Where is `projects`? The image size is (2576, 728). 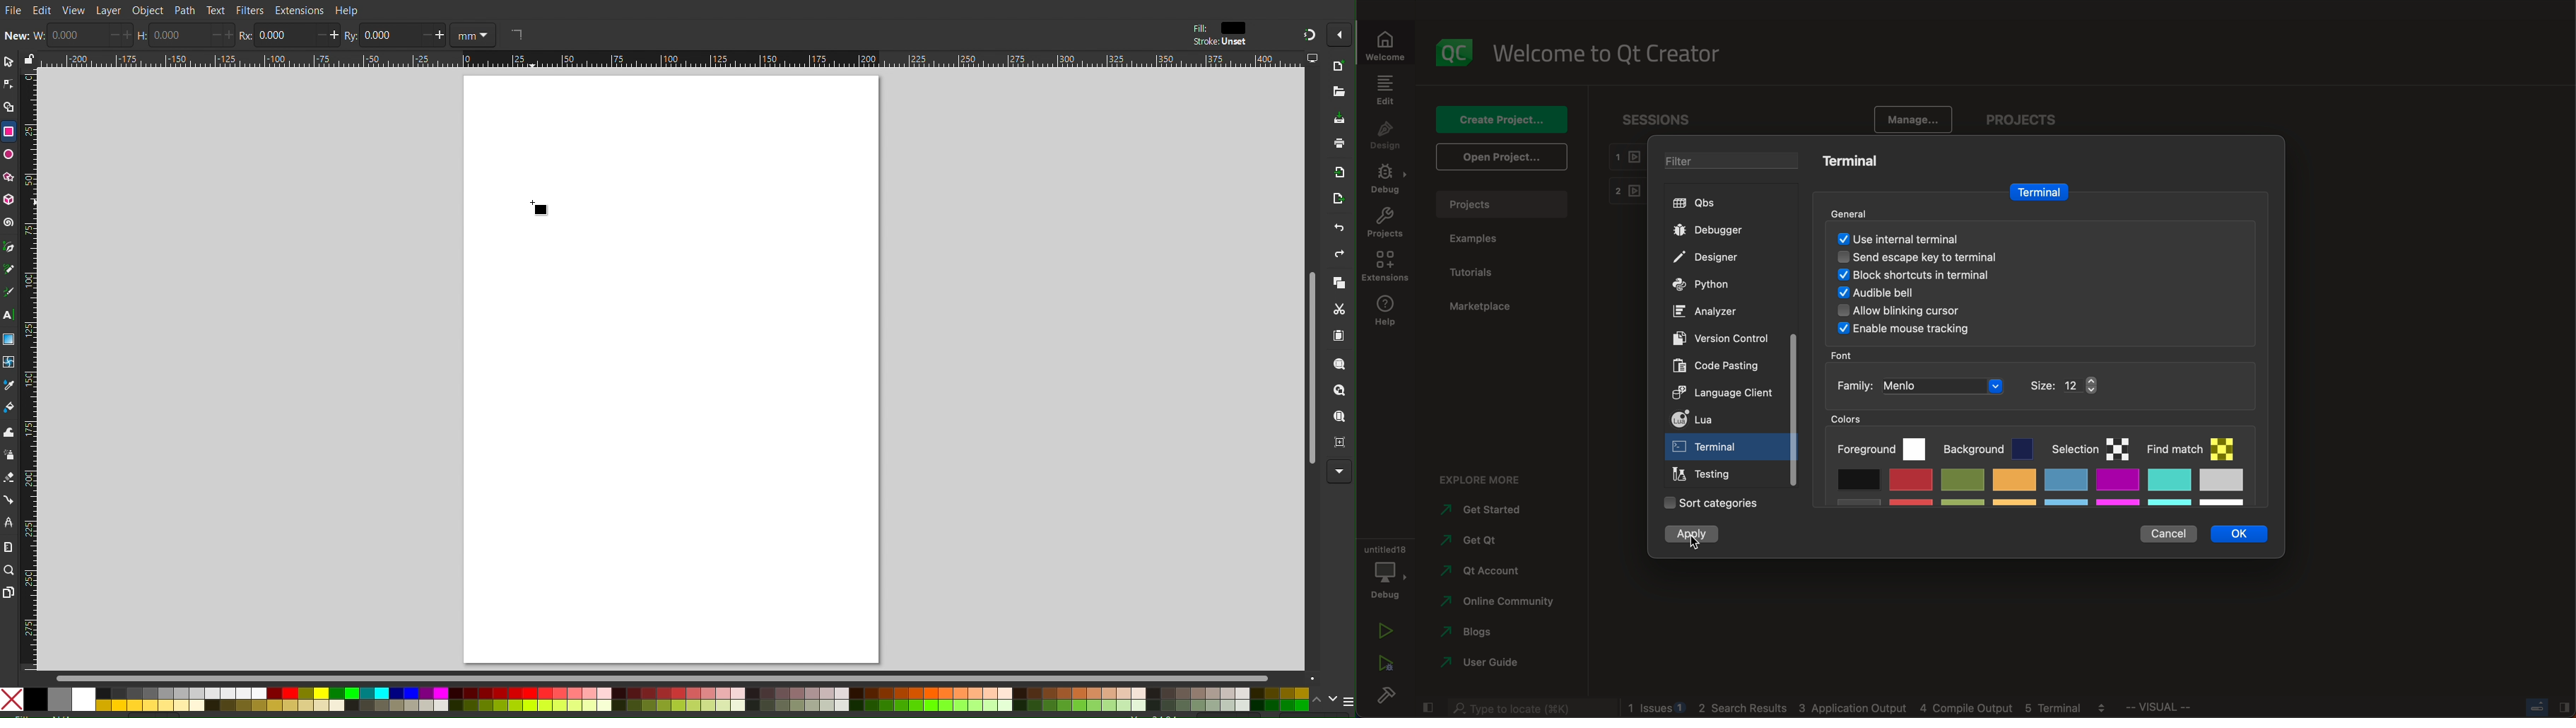 projects is located at coordinates (1386, 224).